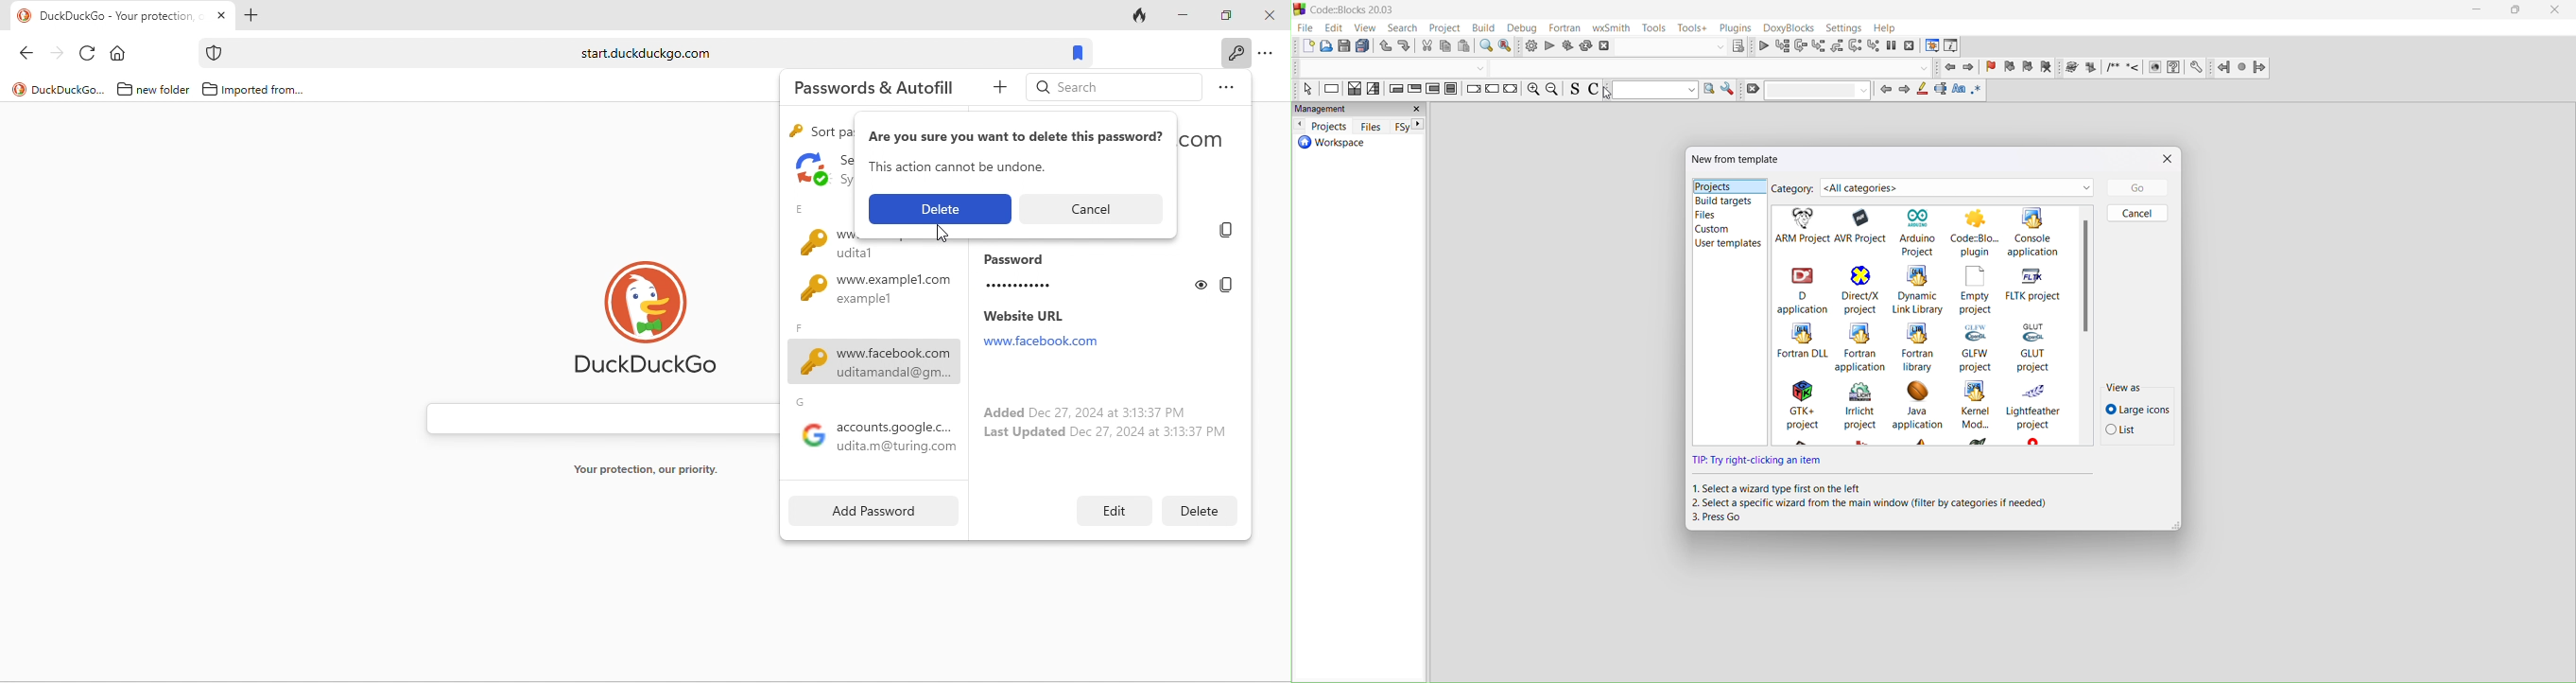 This screenshot has width=2576, height=700. What do you see at coordinates (1991, 69) in the screenshot?
I see `toggle bookmark` at bounding box center [1991, 69].